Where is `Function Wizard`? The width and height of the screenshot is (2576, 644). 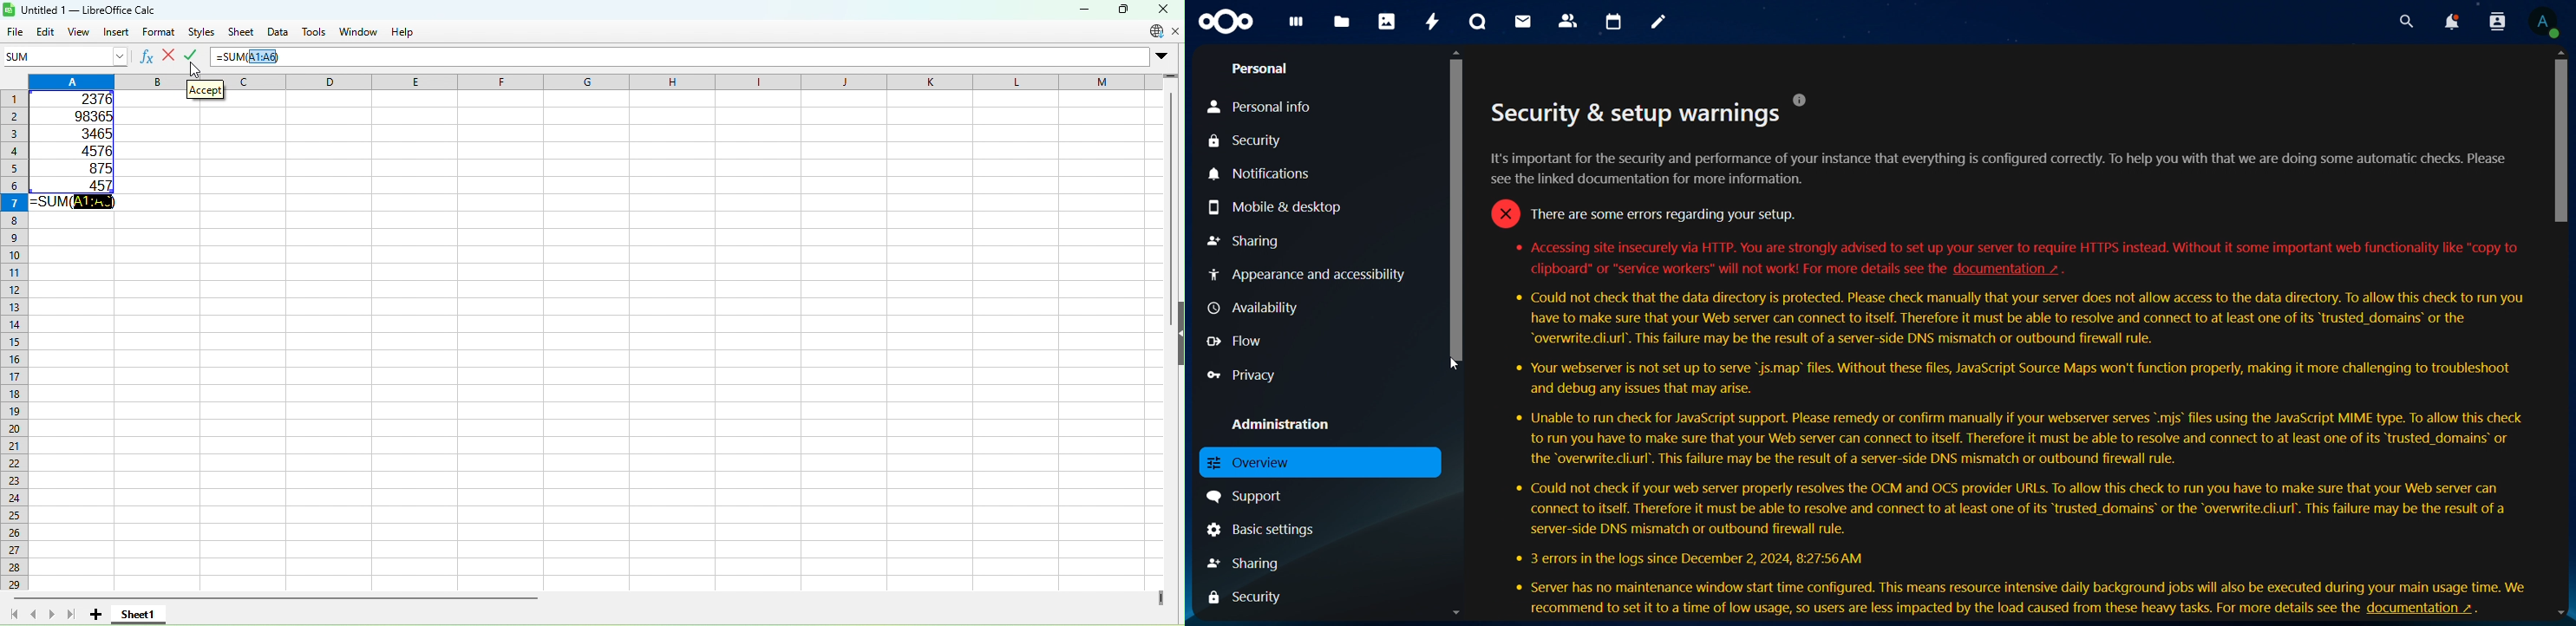 Function Wizard is located at coordinates (147, 55).